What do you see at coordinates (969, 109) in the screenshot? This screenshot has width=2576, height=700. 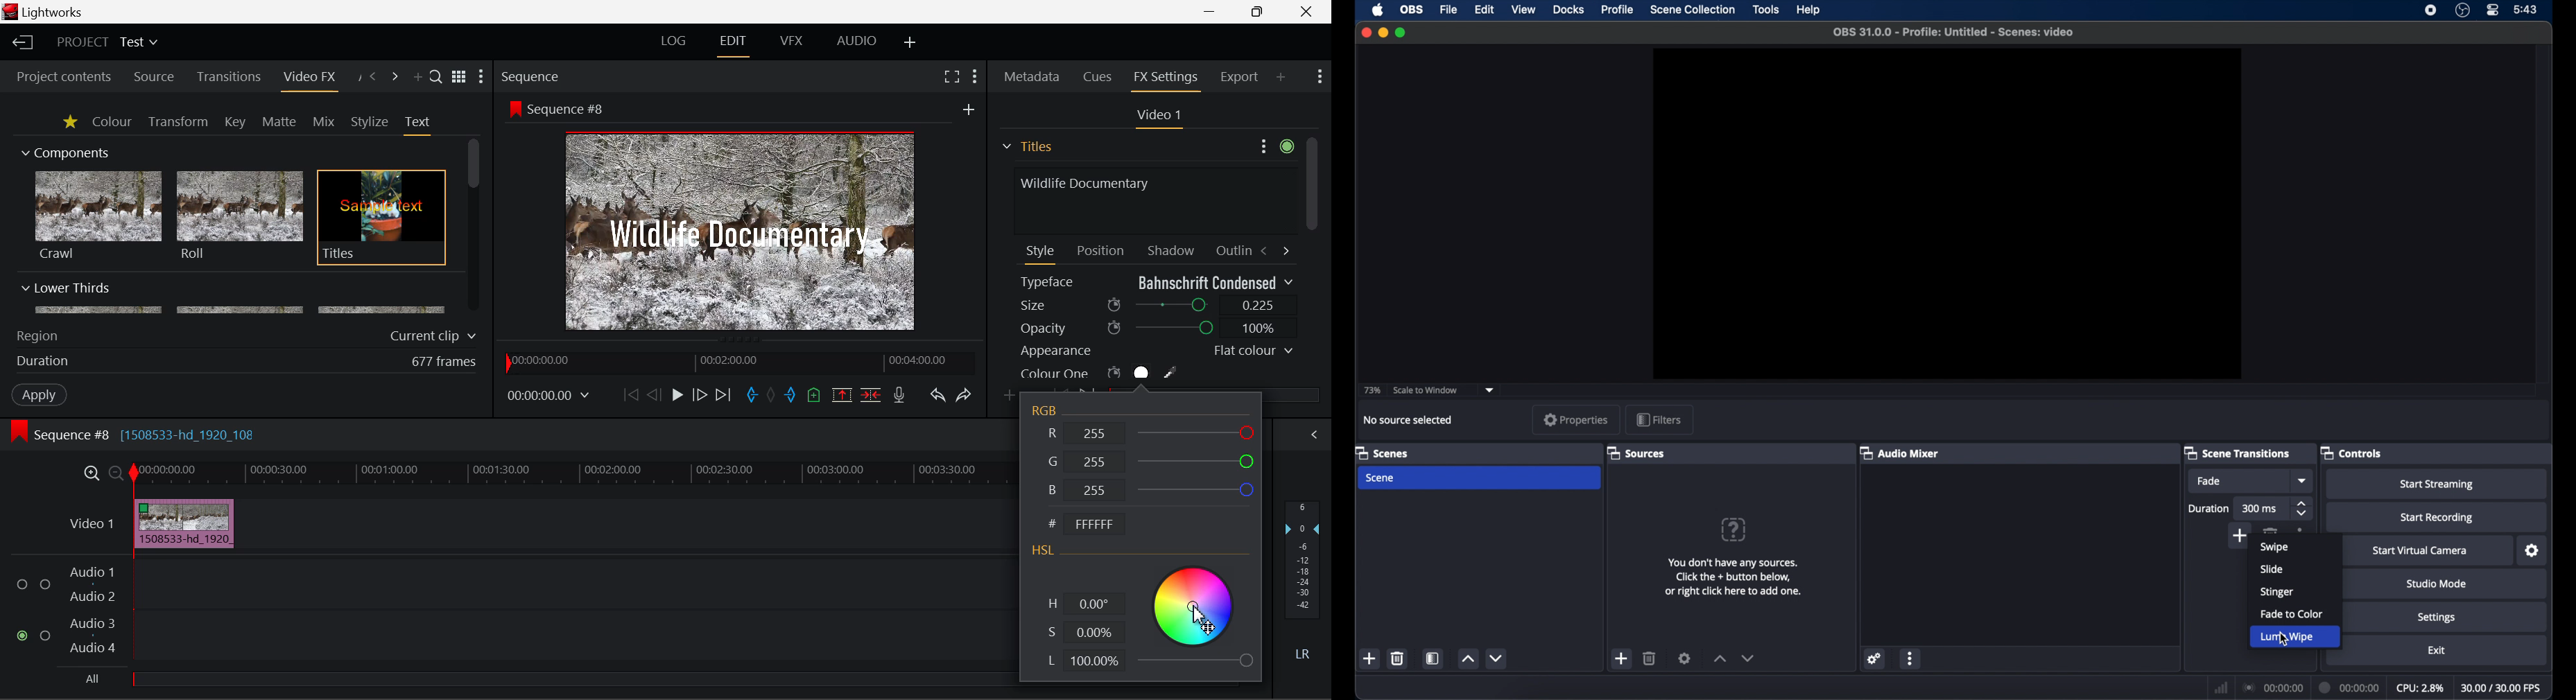 I see `add` at bounding box center [969, 109].